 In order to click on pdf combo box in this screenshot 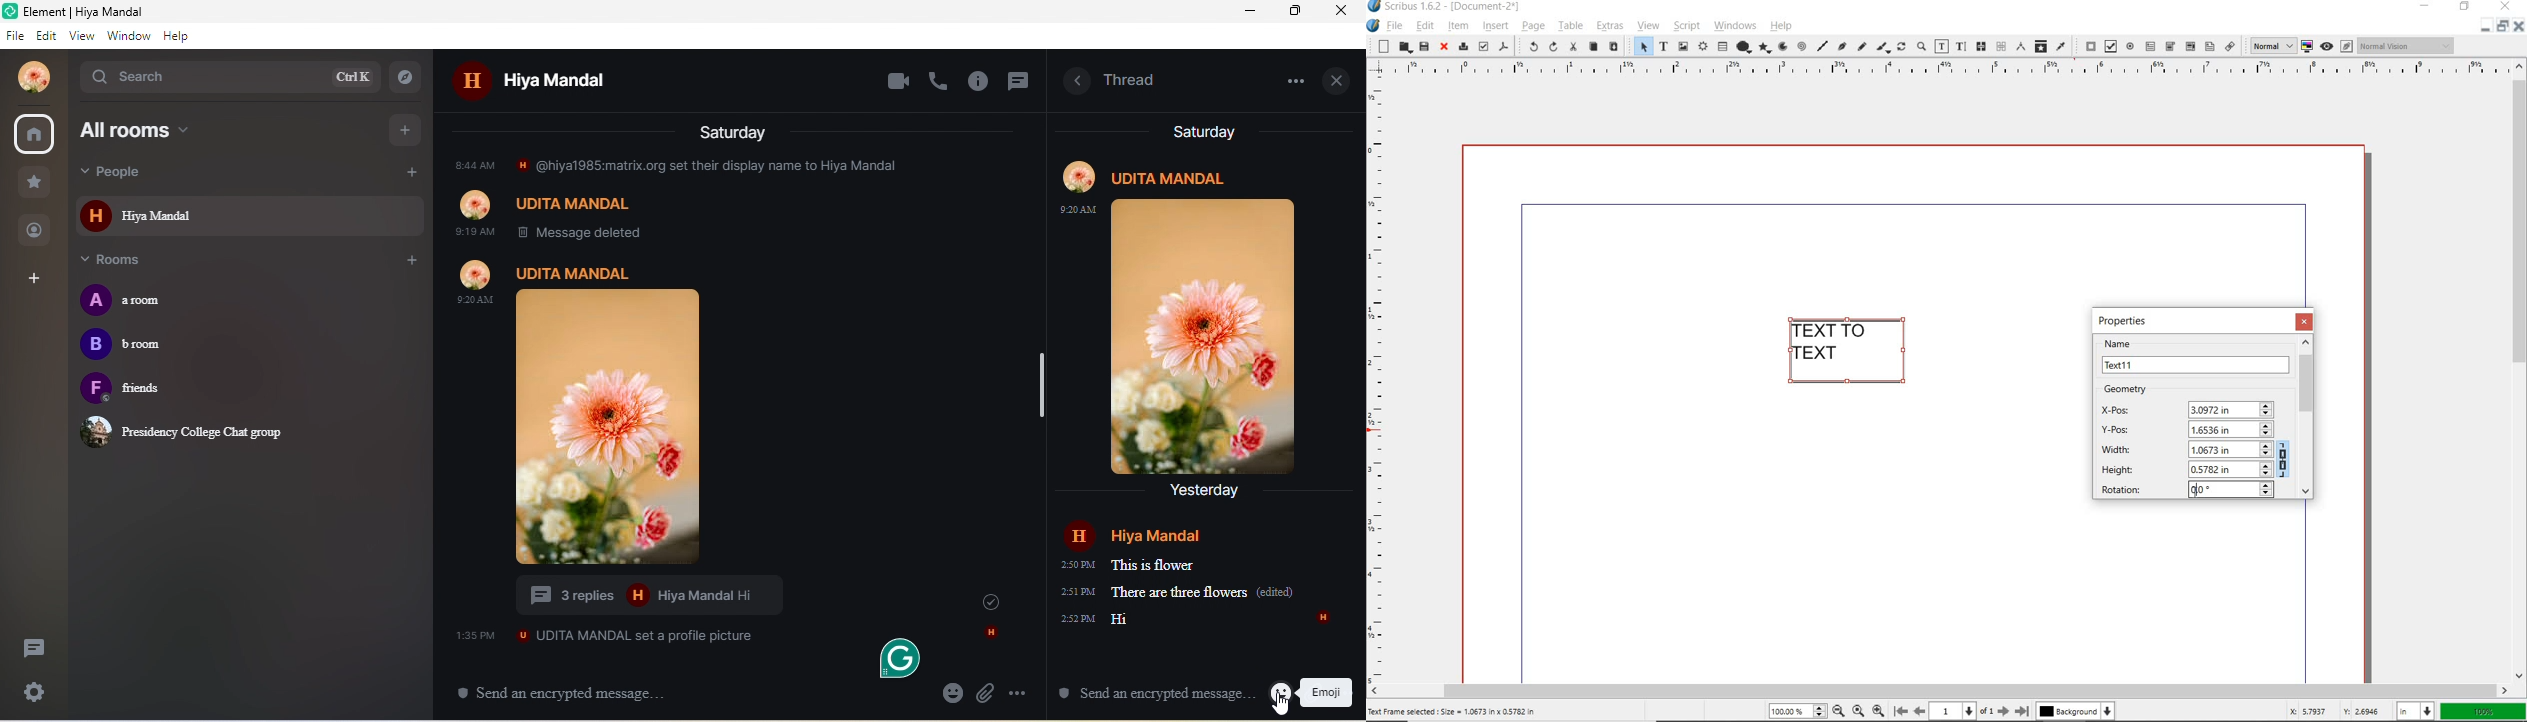, I will do `click(2190, 47)`.